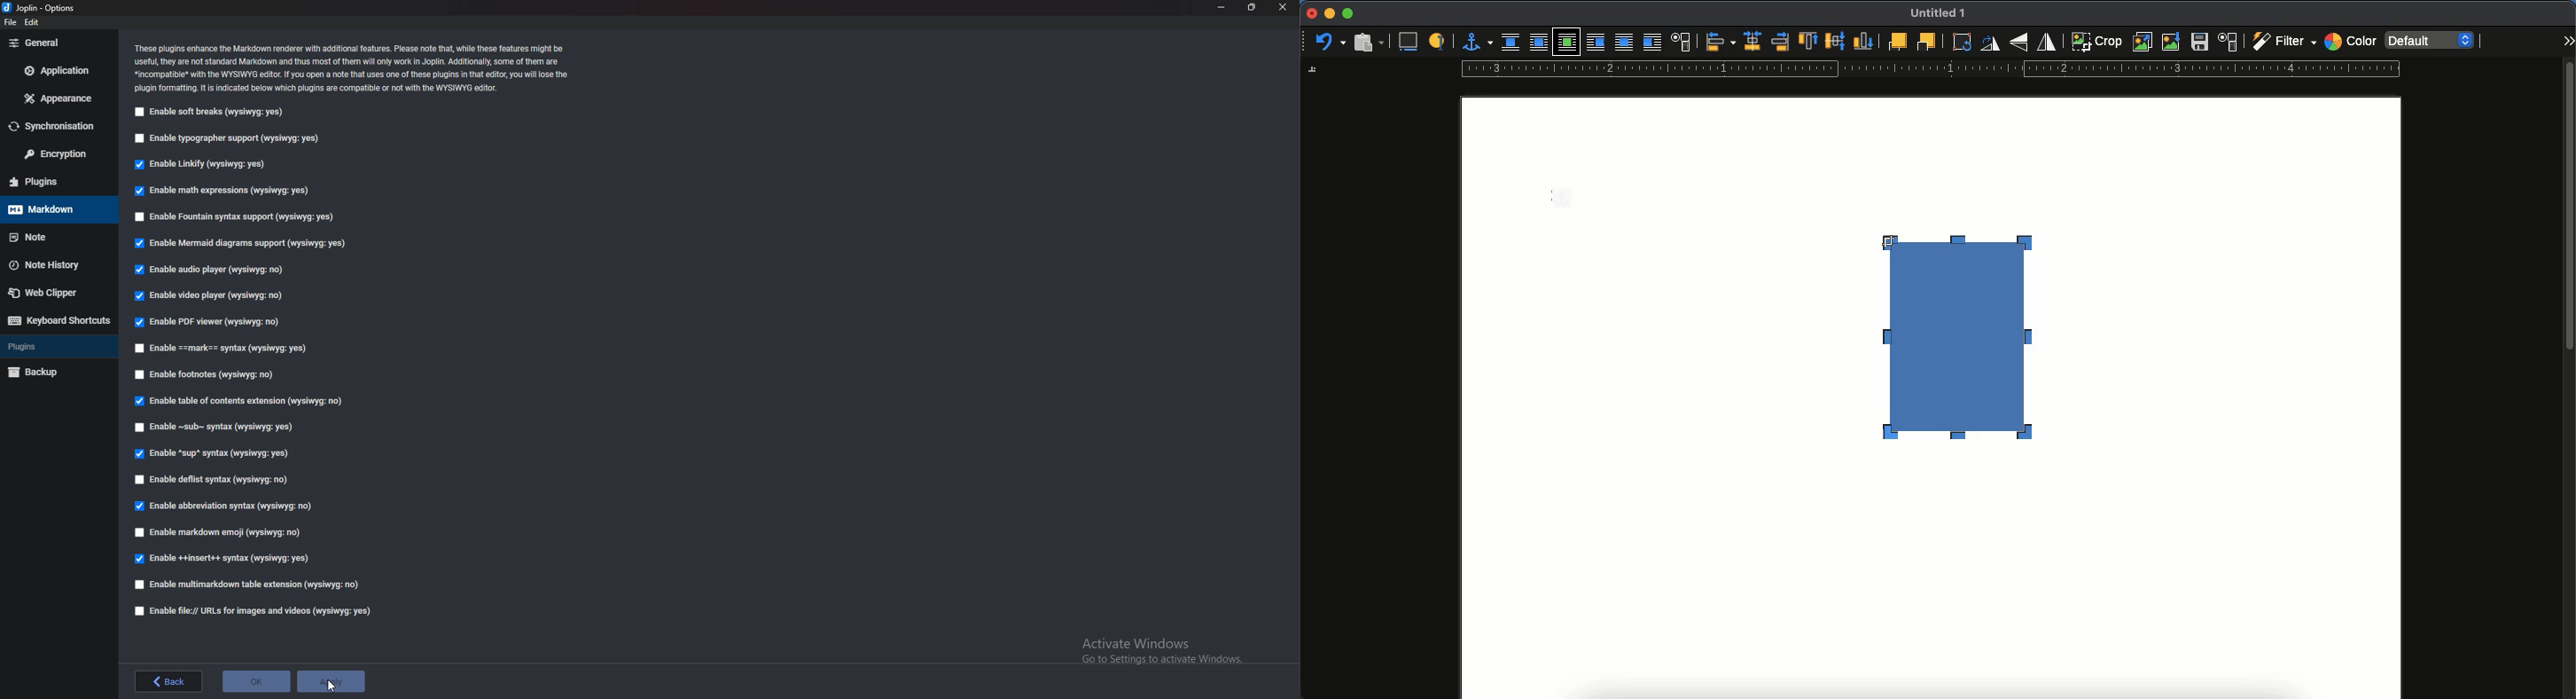 The width and height of the screenshot is (2576, 700). Describe the element at coordinates (223, 532) in the screenshot. I see `enable Markdown Emoji` at that location.